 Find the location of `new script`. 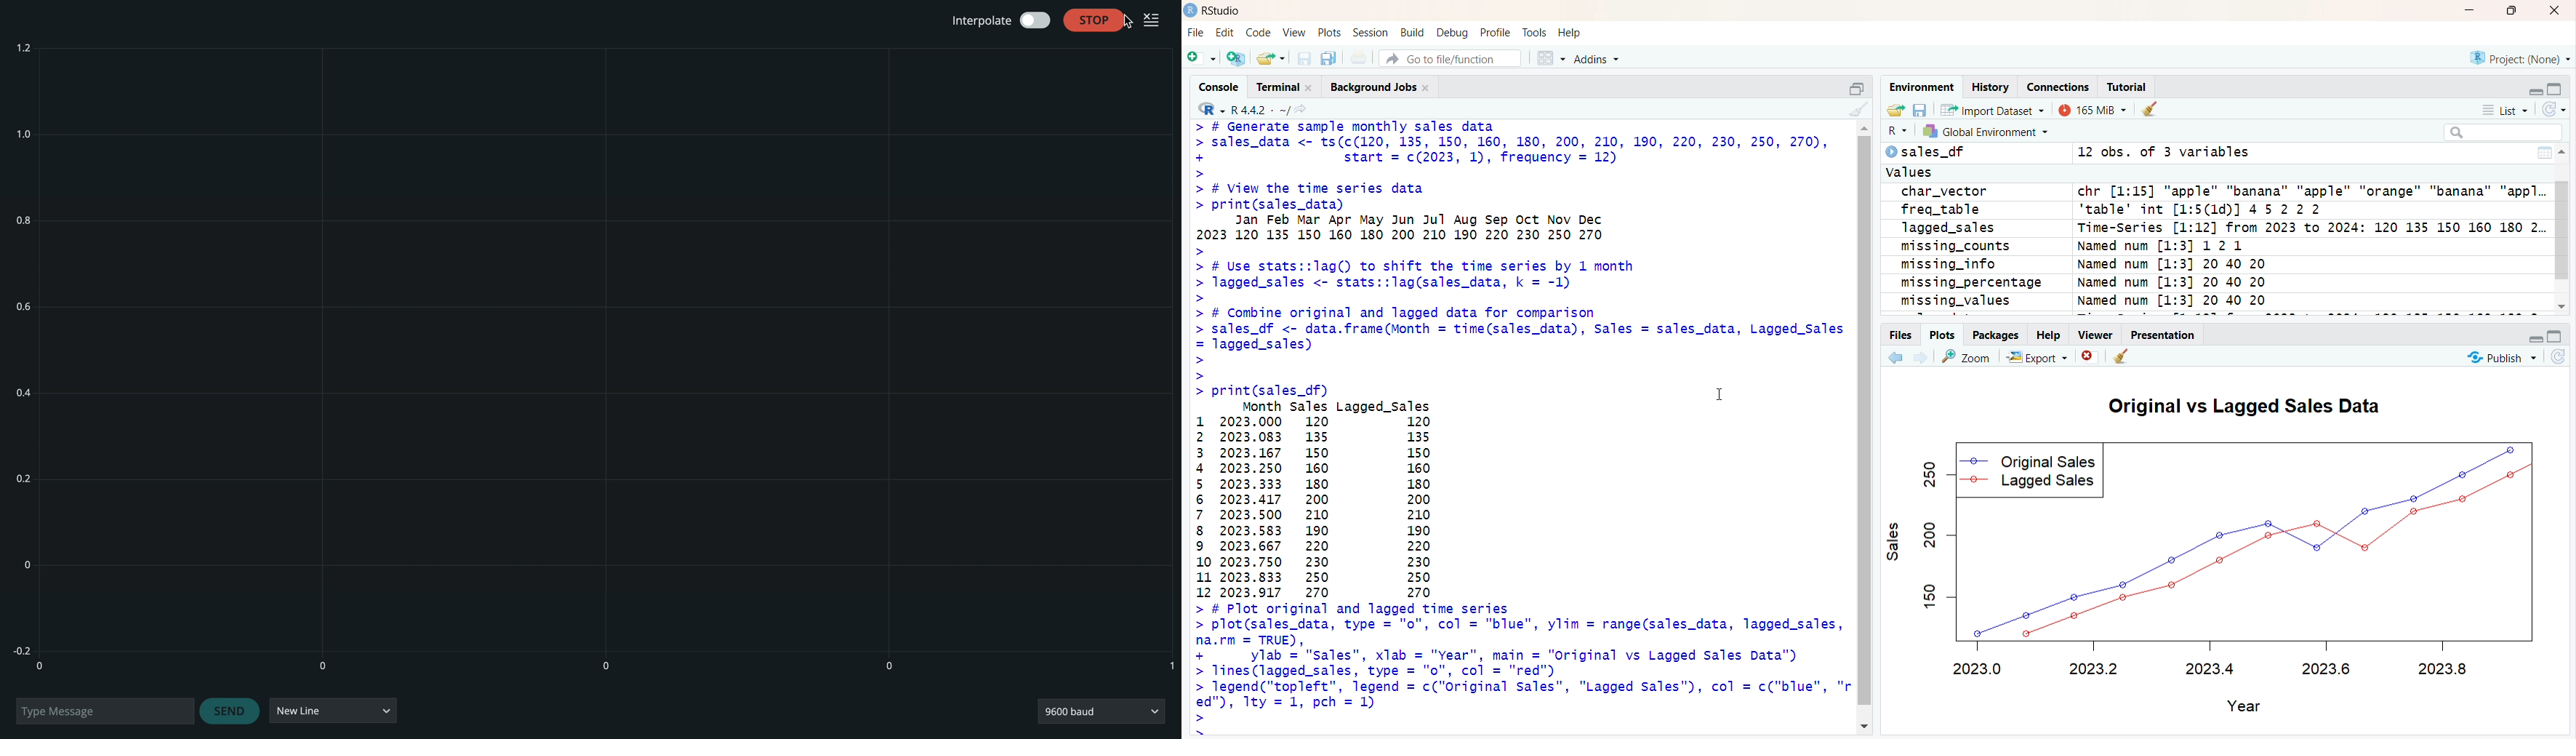

new script is located at coordinates (1200, 58).